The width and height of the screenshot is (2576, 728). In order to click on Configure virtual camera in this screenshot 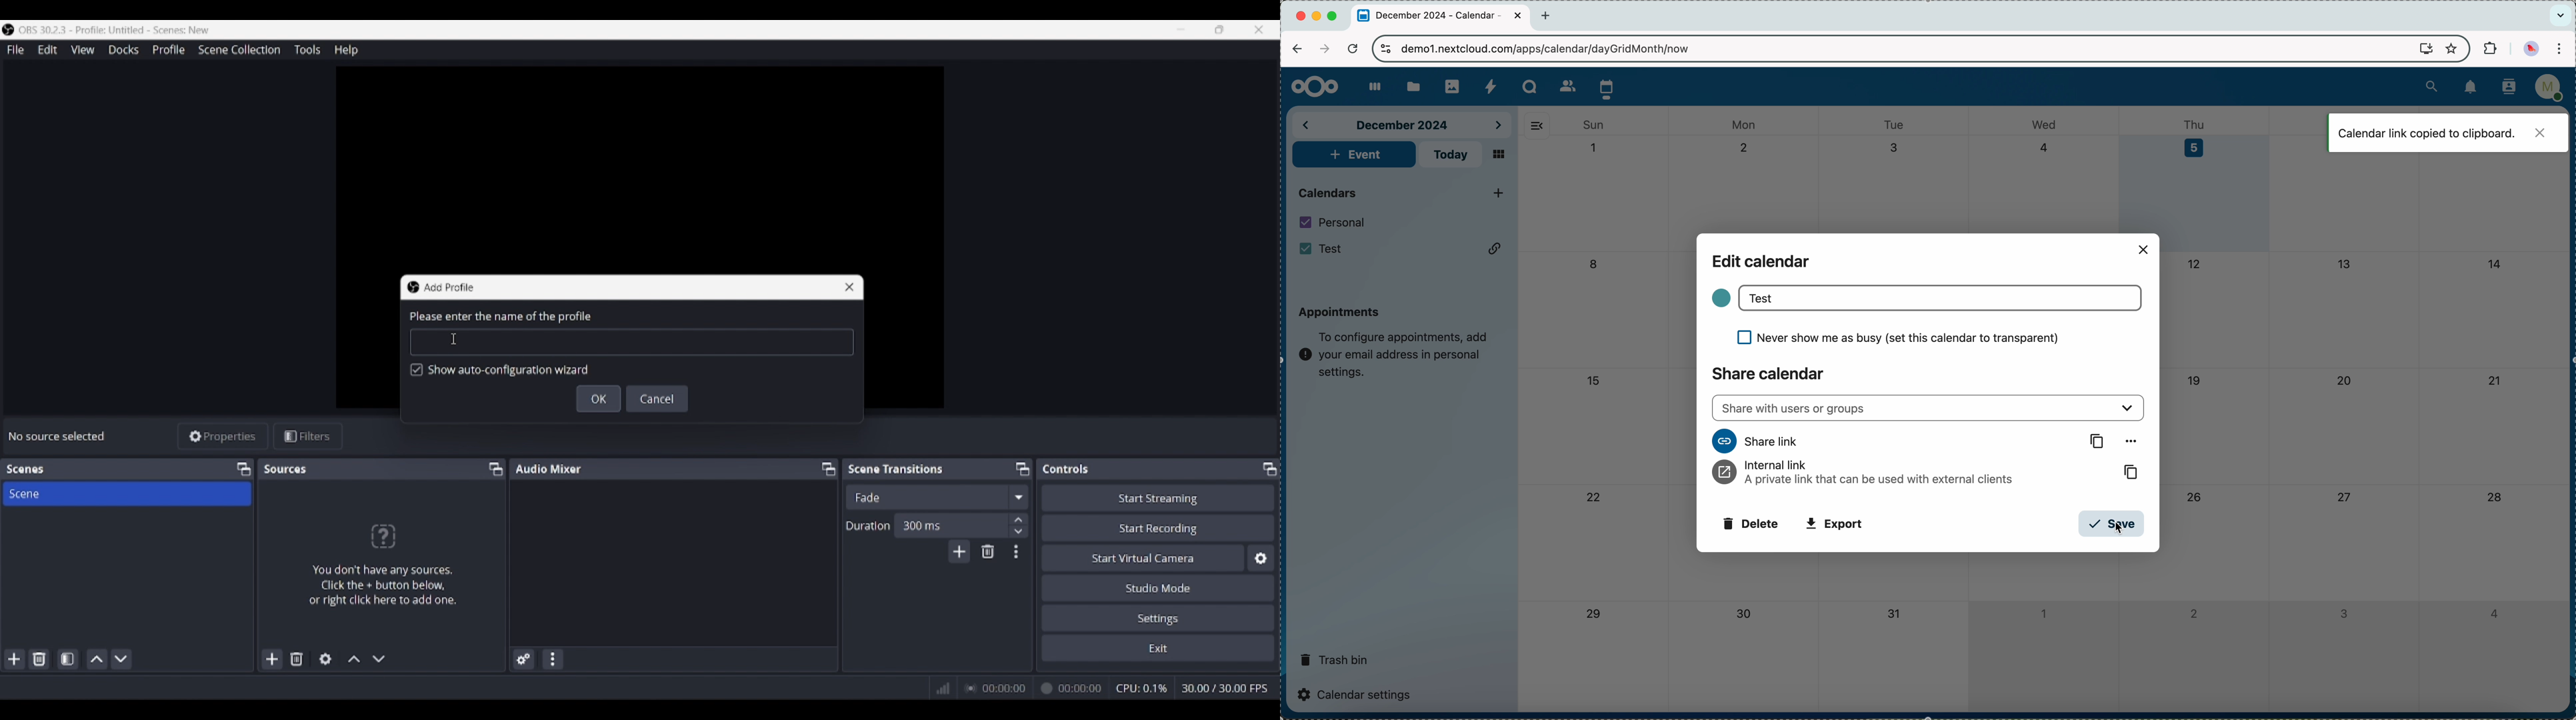, I will do `click(1261, 558)`.